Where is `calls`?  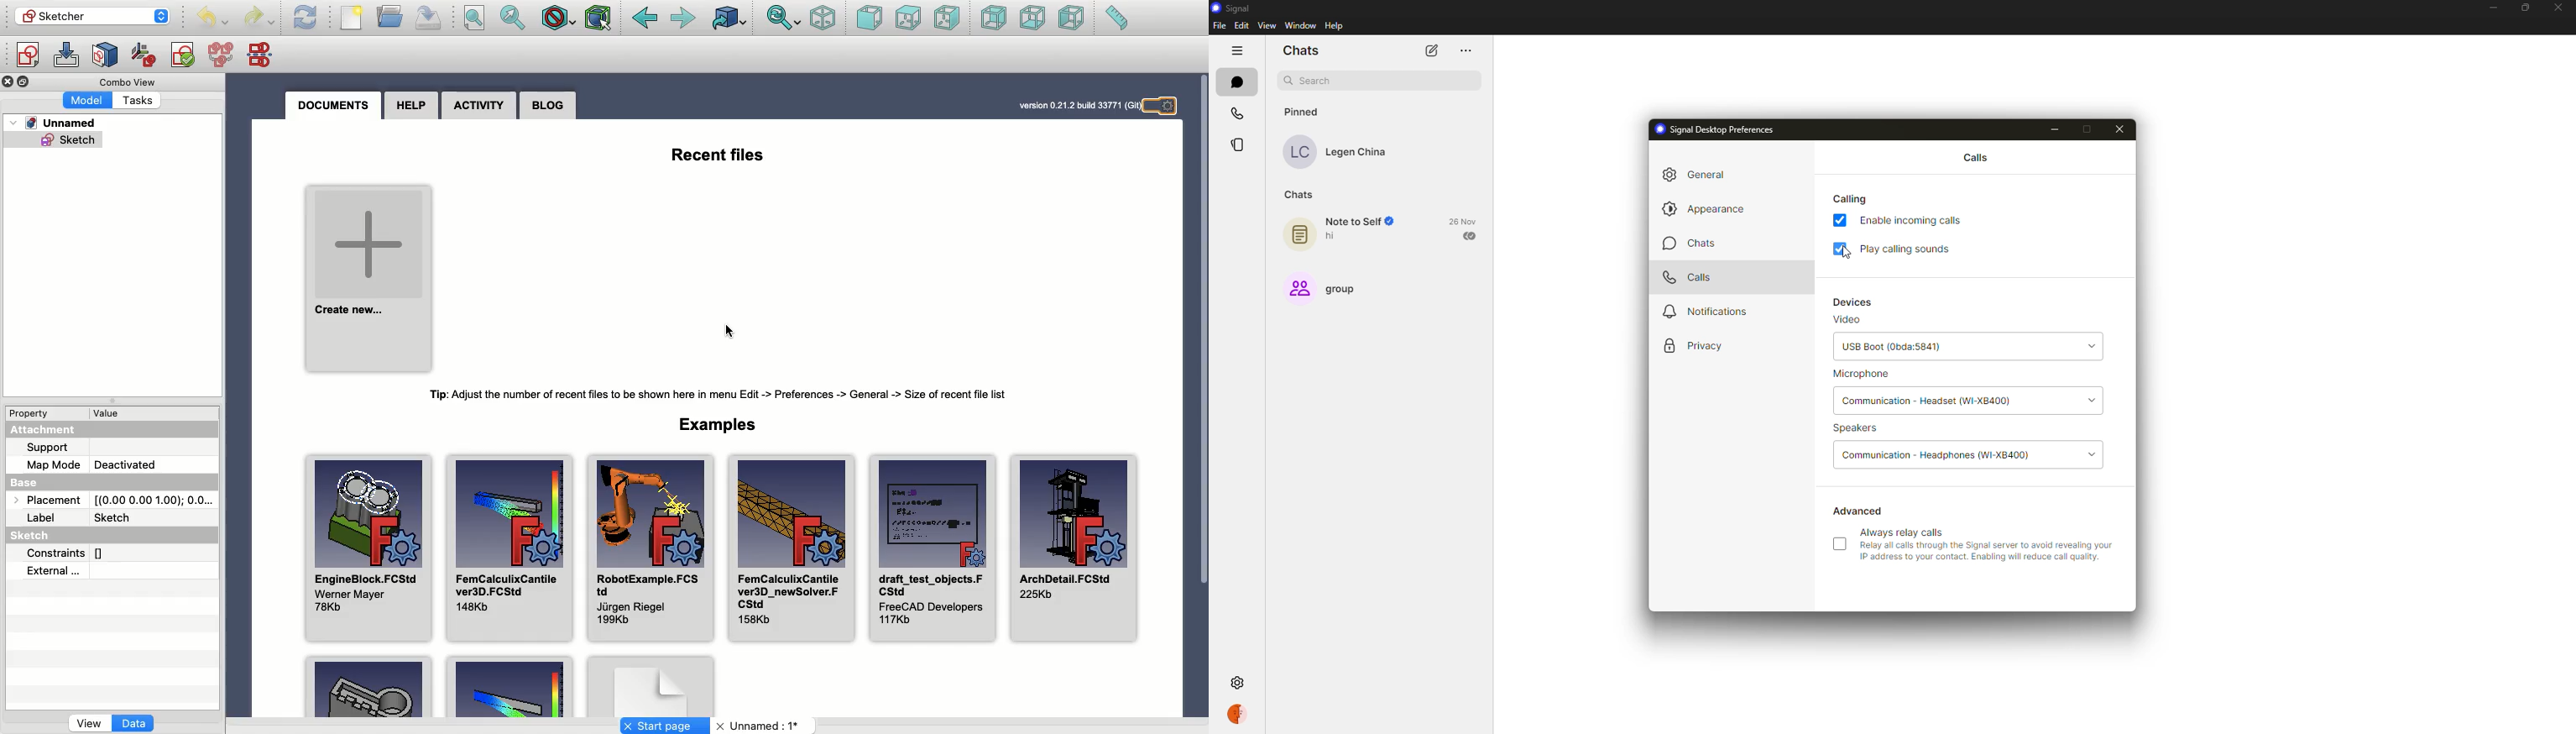 calls is located at coordinates (1979, 157).